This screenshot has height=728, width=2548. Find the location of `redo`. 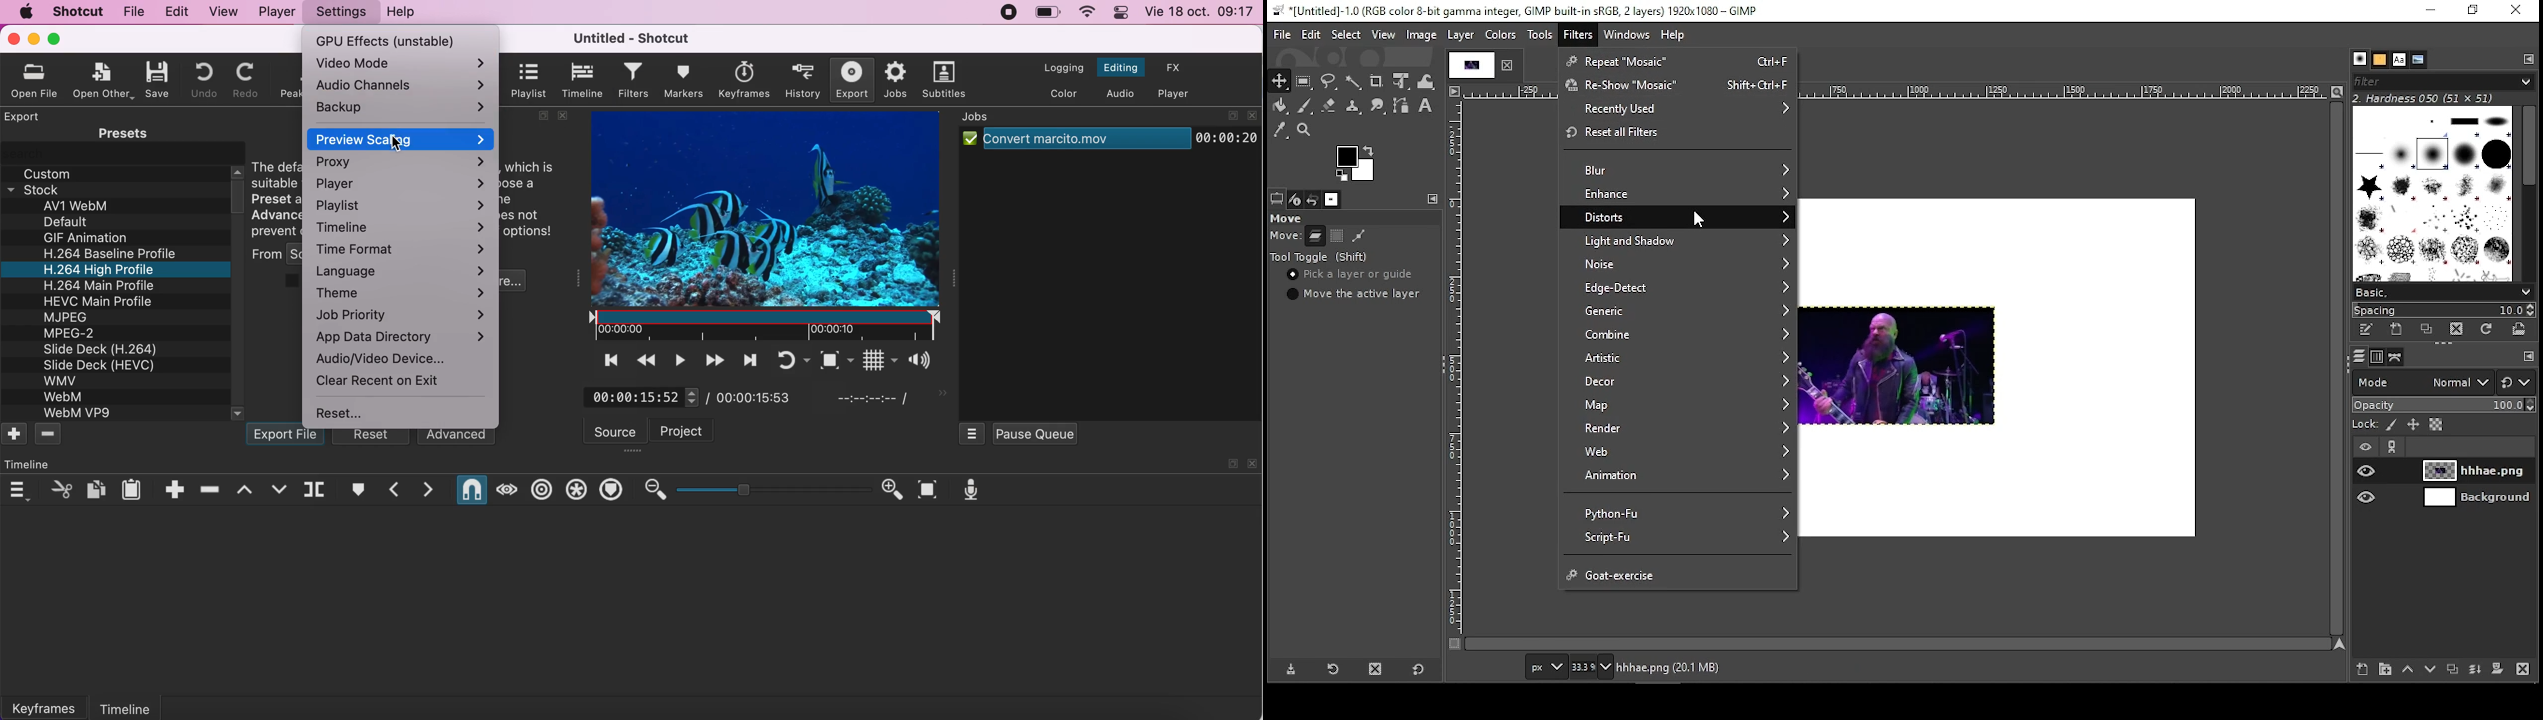

redo is located at coordinates (246, 80).